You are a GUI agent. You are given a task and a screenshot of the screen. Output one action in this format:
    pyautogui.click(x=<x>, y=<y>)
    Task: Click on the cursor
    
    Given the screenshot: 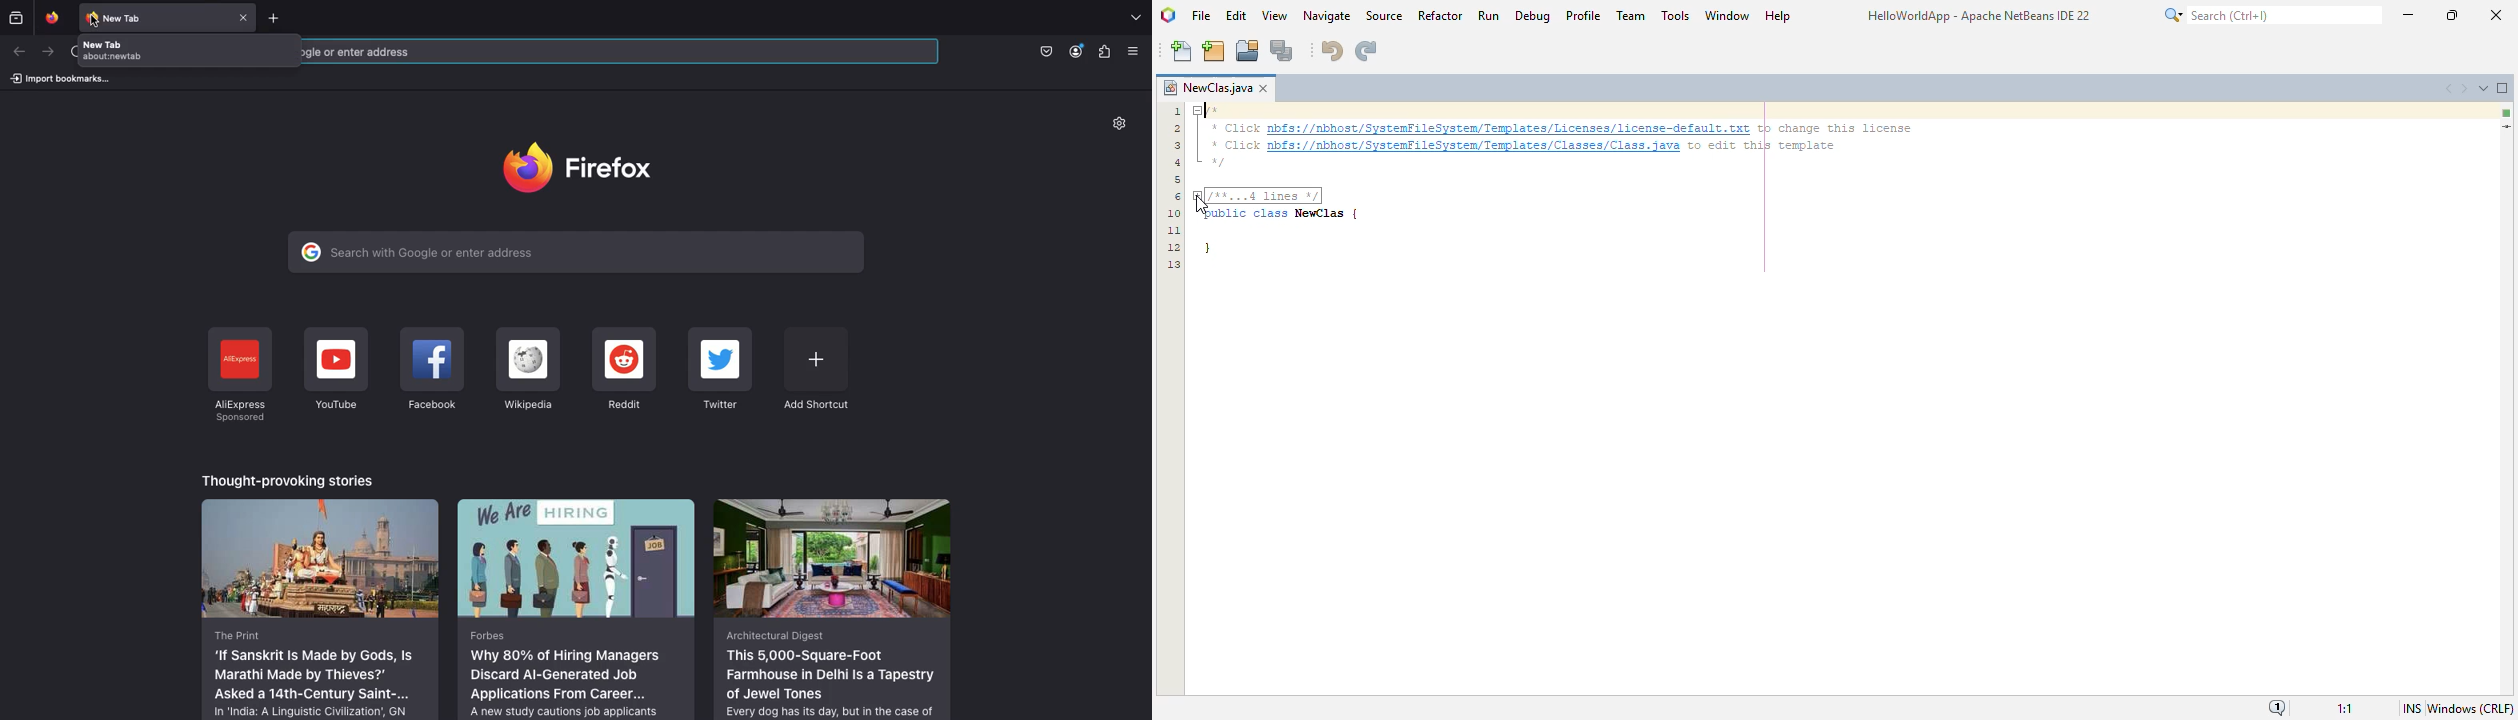 What is the action you would take?
    pyautogui.click(x=1202, y=205)
    